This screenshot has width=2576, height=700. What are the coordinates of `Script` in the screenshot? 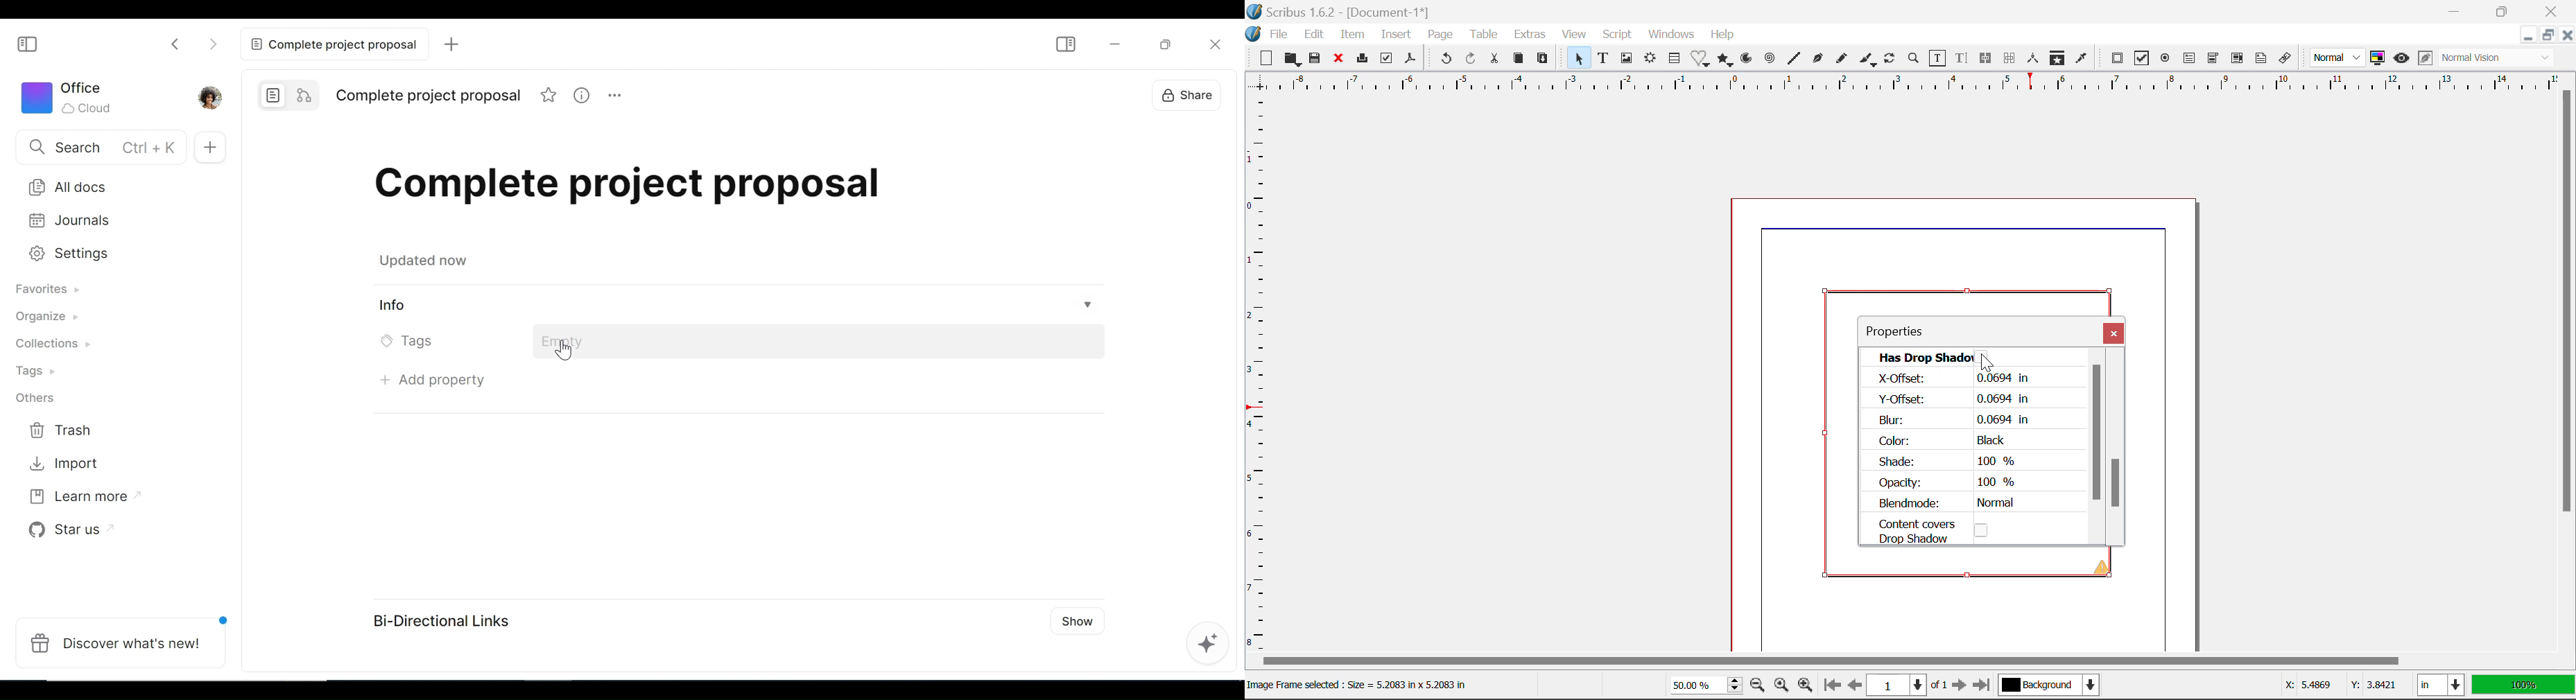 It's located at (1618, 33).